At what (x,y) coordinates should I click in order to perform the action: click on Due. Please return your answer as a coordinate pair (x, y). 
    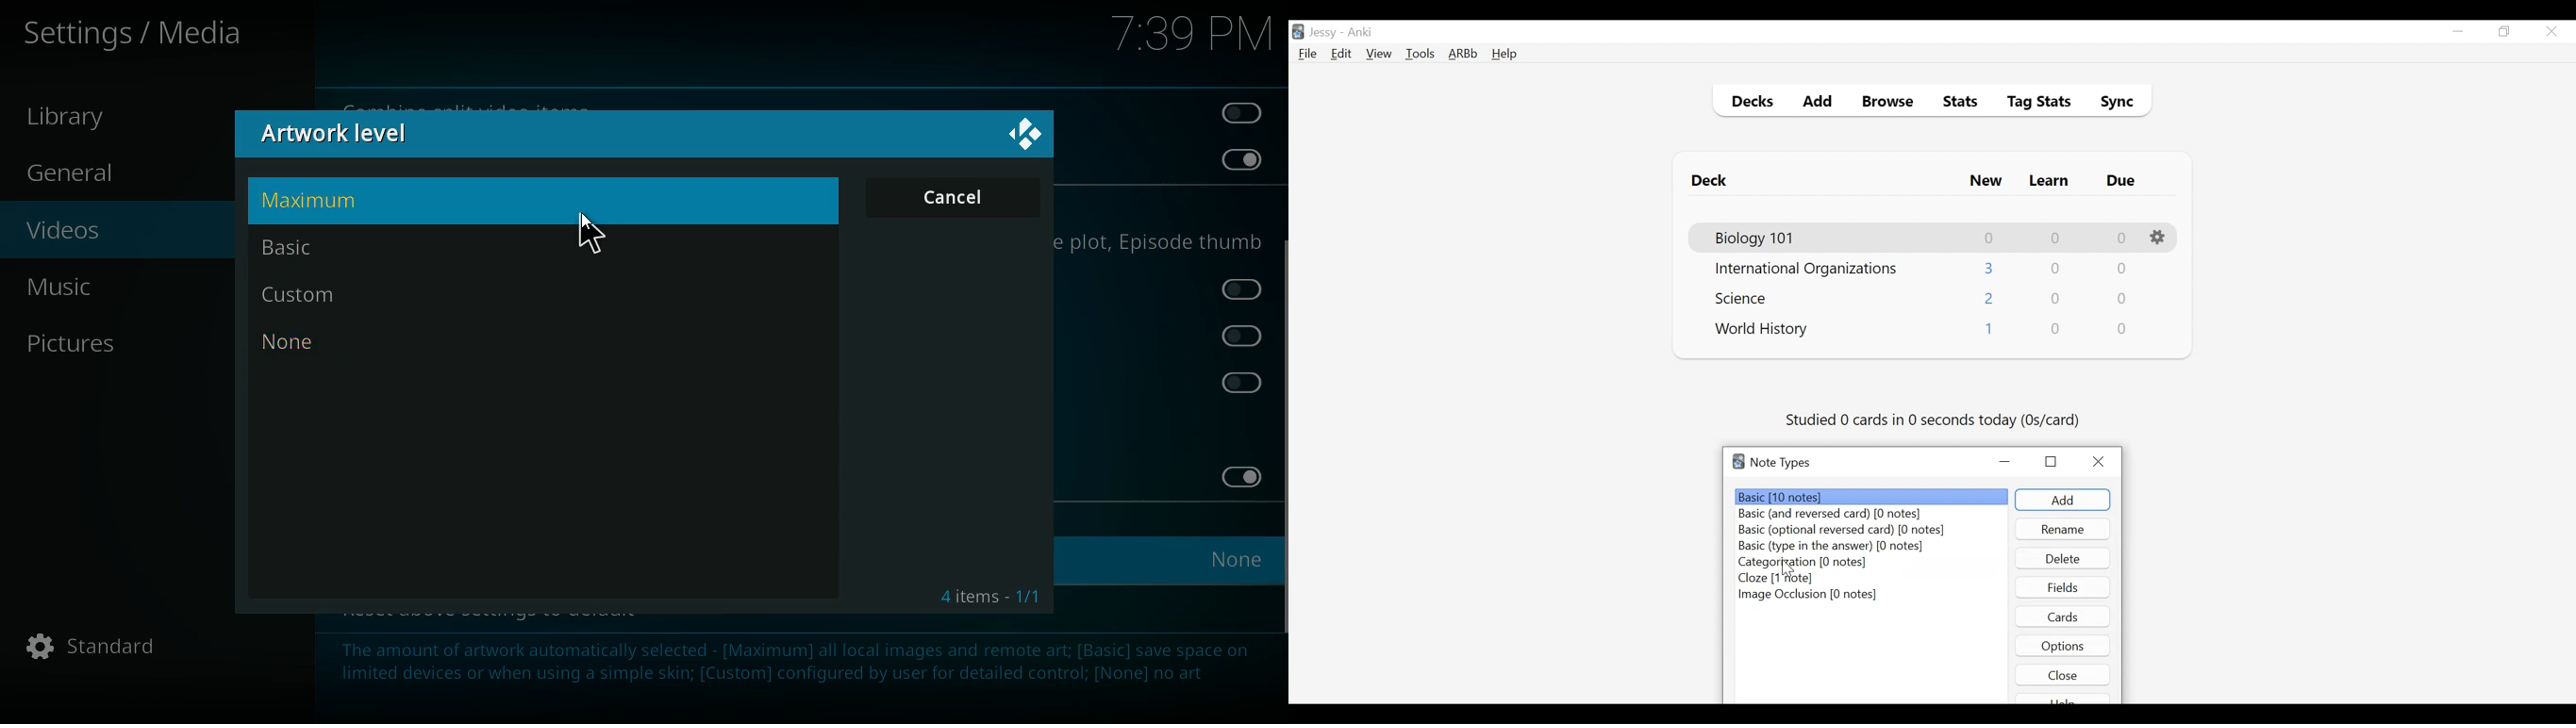
    Looking at the image, I should click on (2122, 181).